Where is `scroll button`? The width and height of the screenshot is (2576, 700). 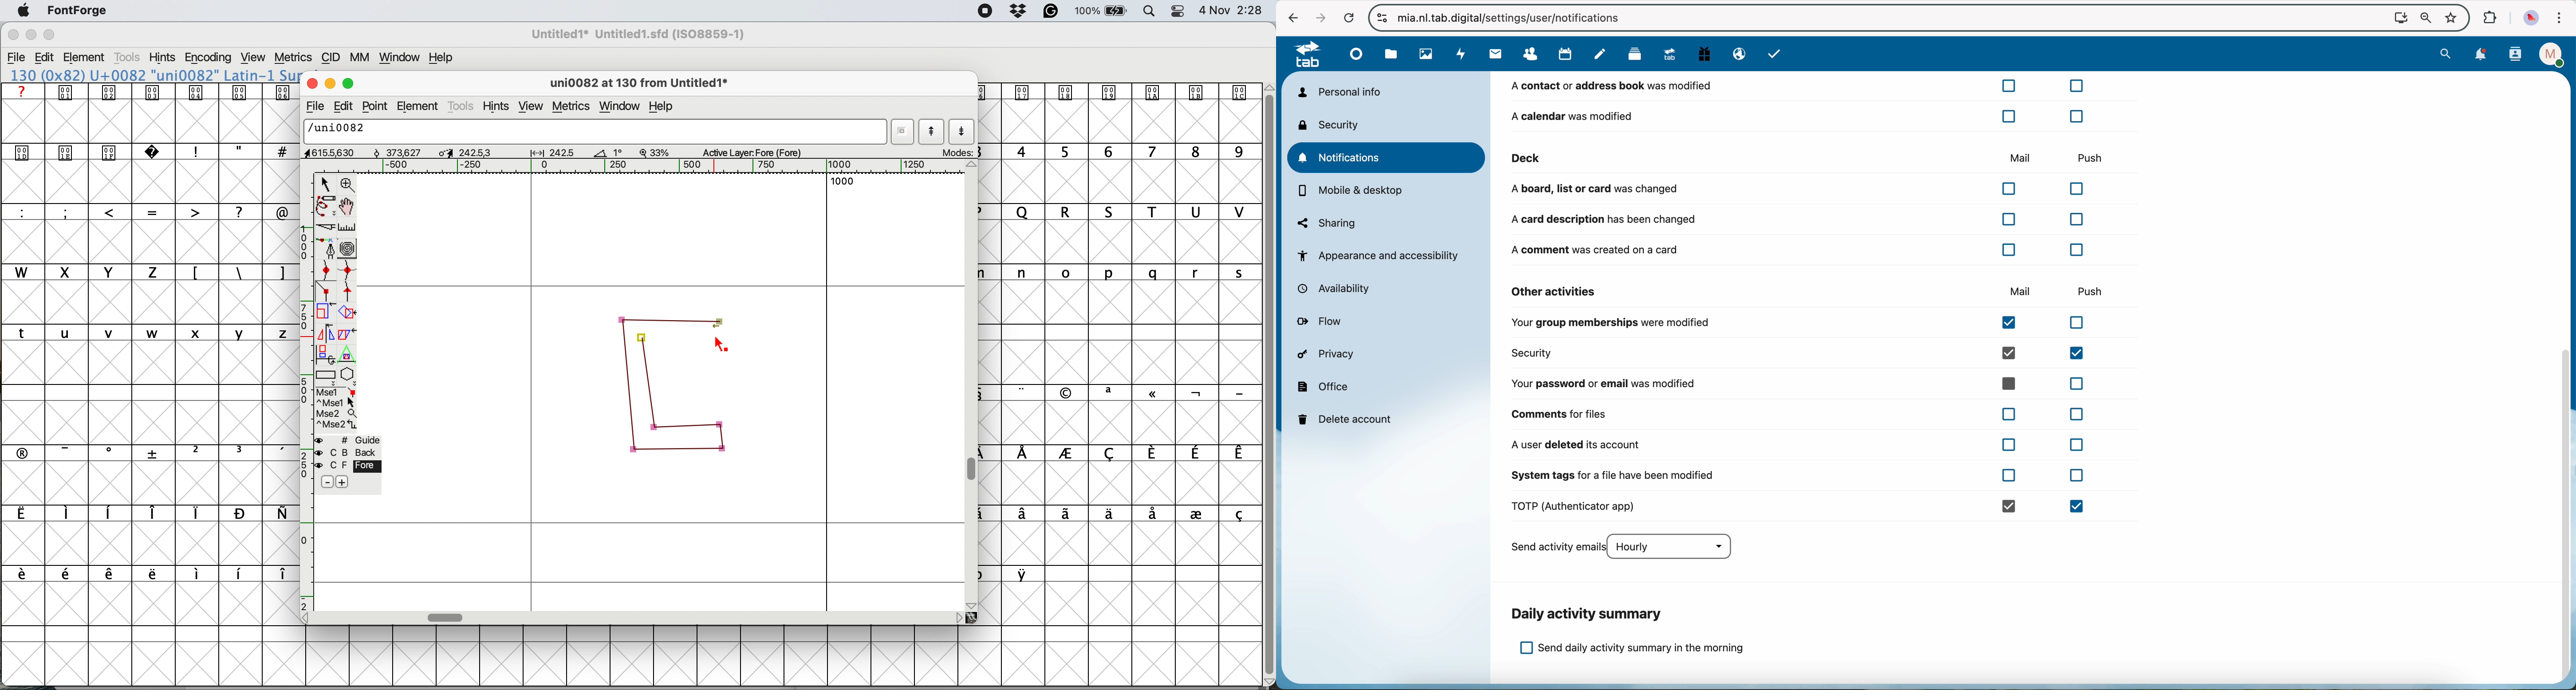
scroll button is located at coordinates (958, 617).